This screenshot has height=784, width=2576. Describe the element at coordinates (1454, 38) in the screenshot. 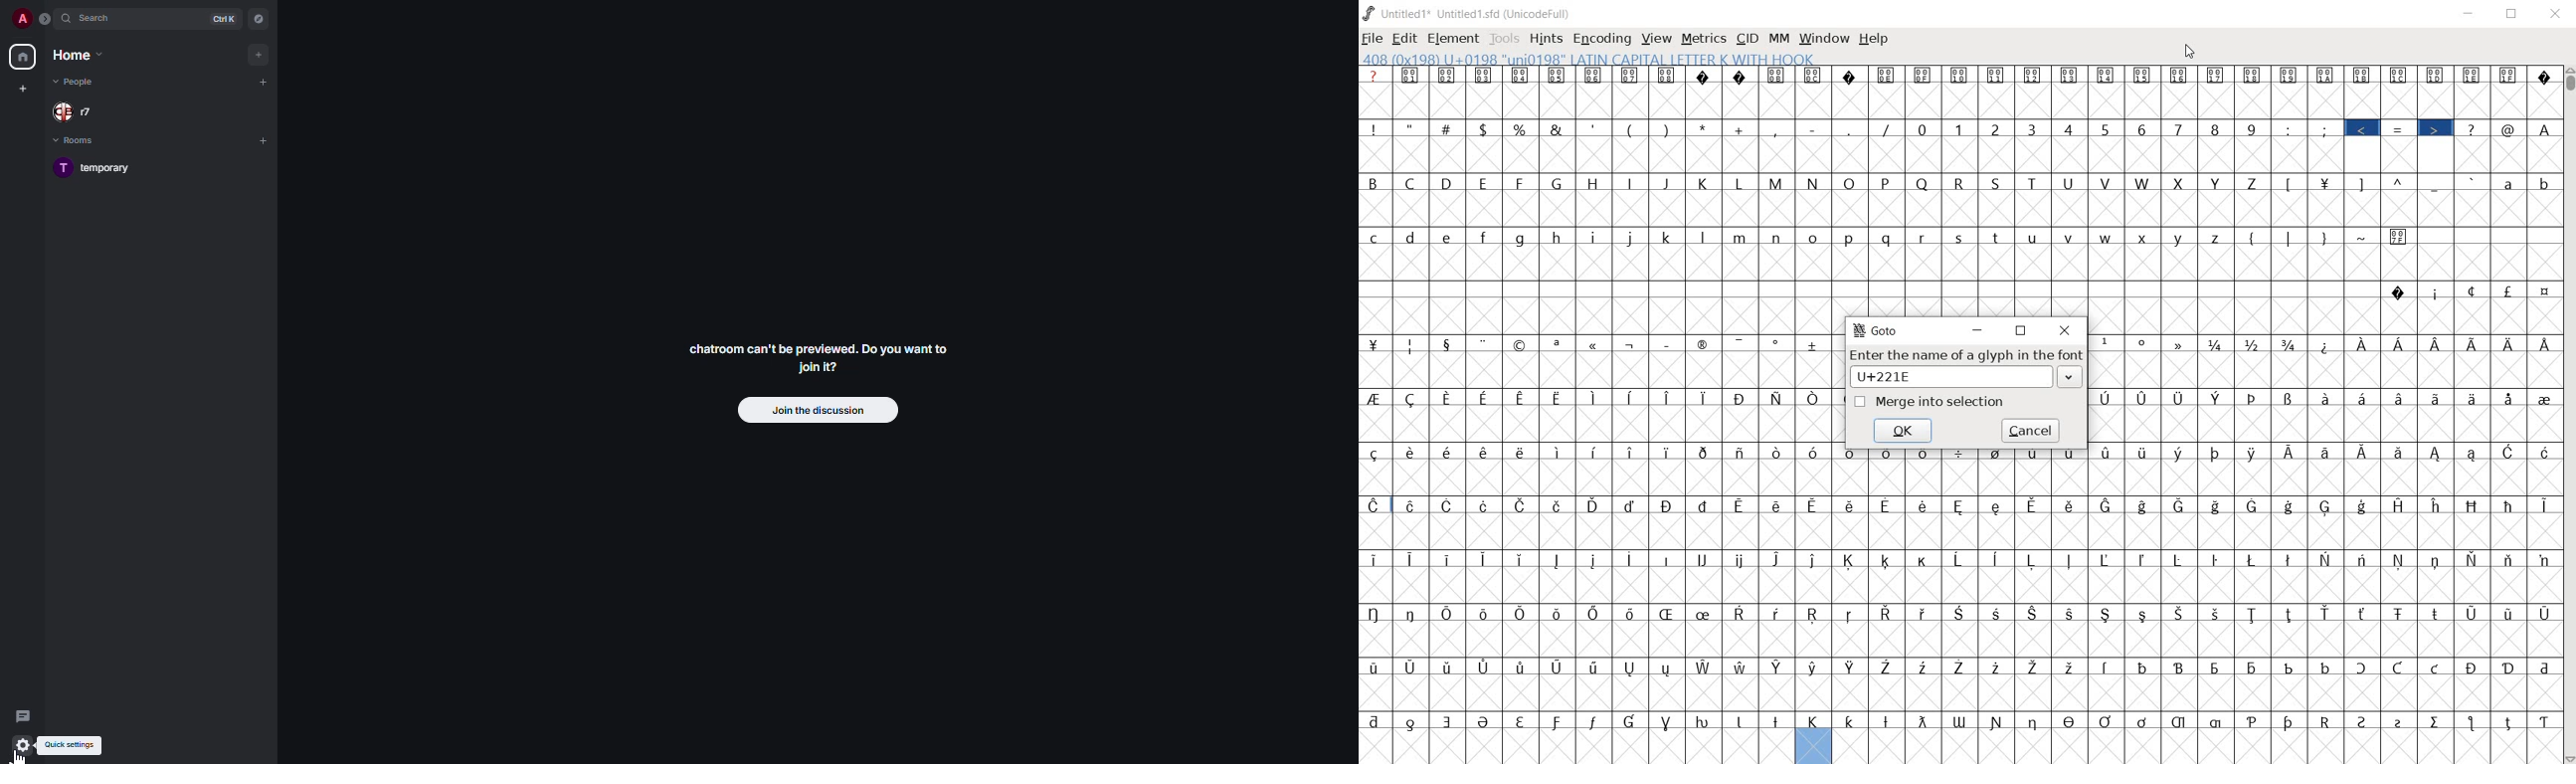

I see `element` at that location.